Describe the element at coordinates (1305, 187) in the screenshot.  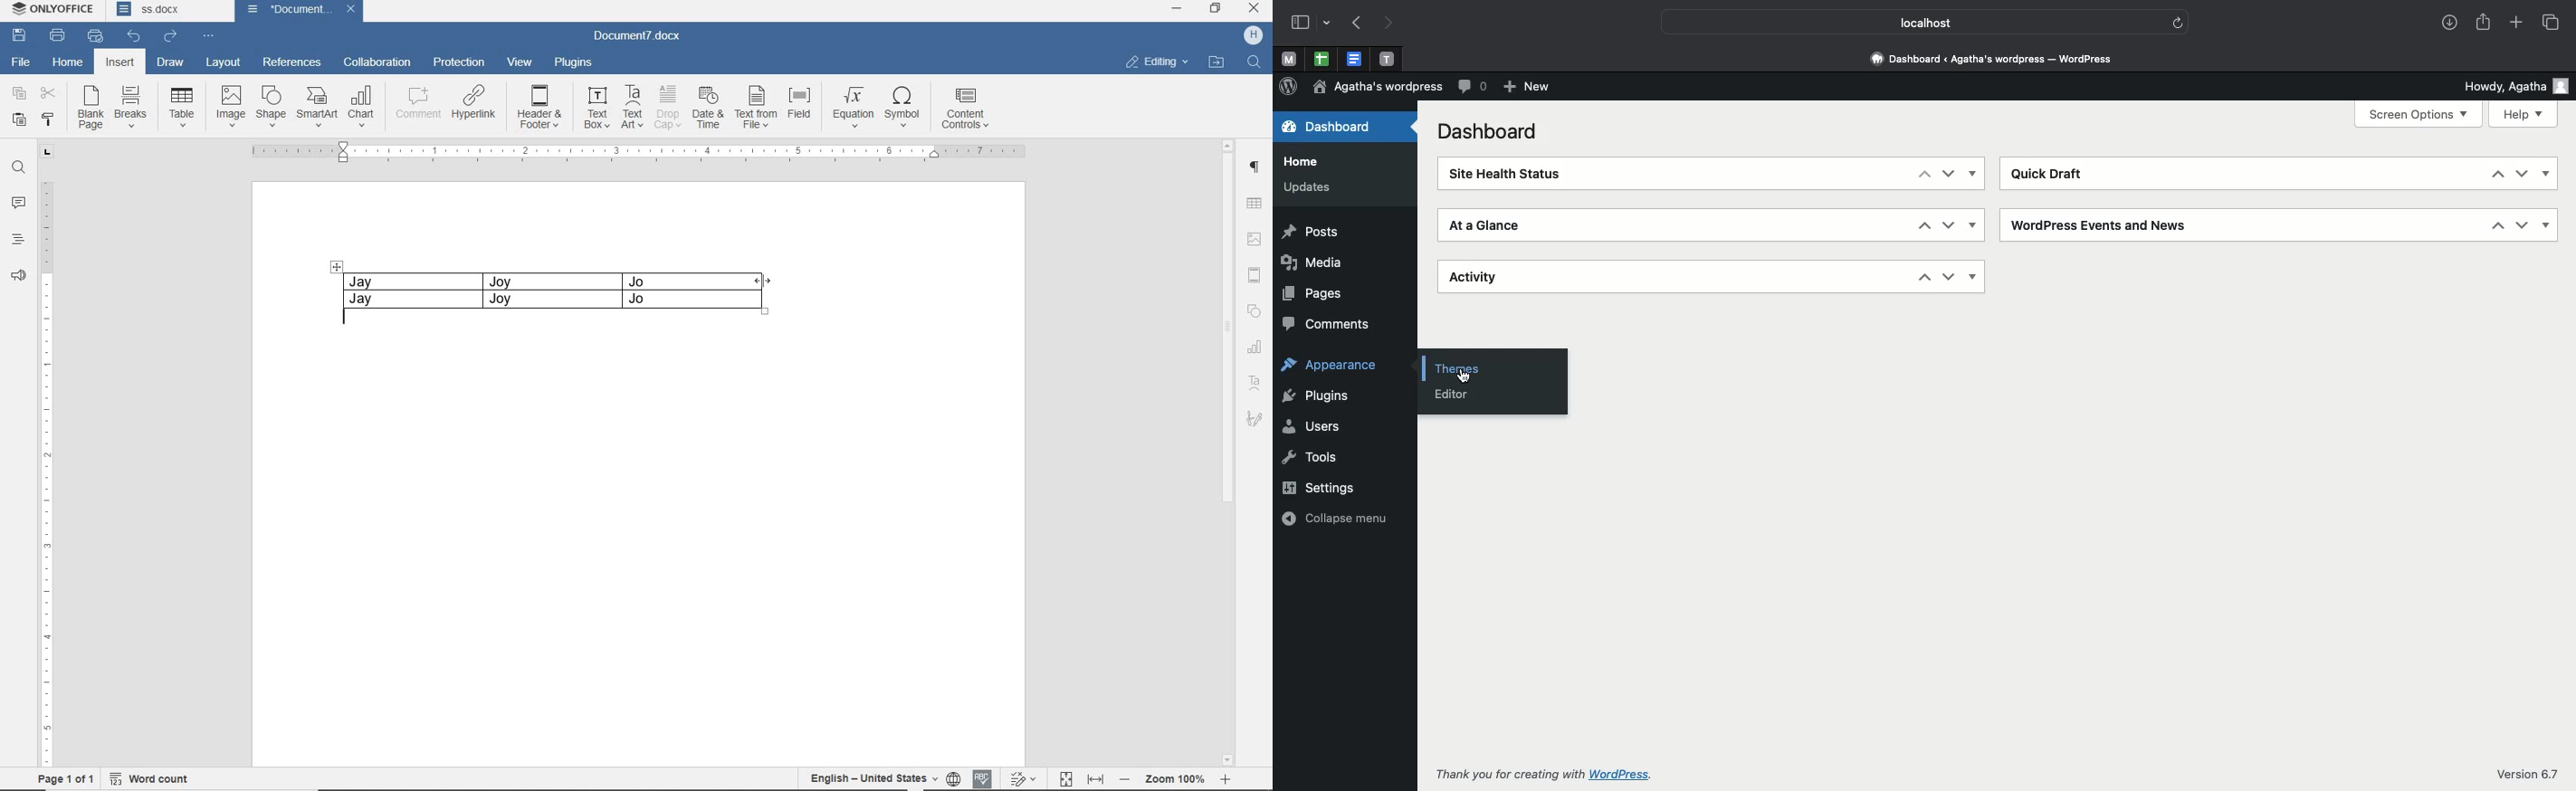
I see `Updates` at that location.